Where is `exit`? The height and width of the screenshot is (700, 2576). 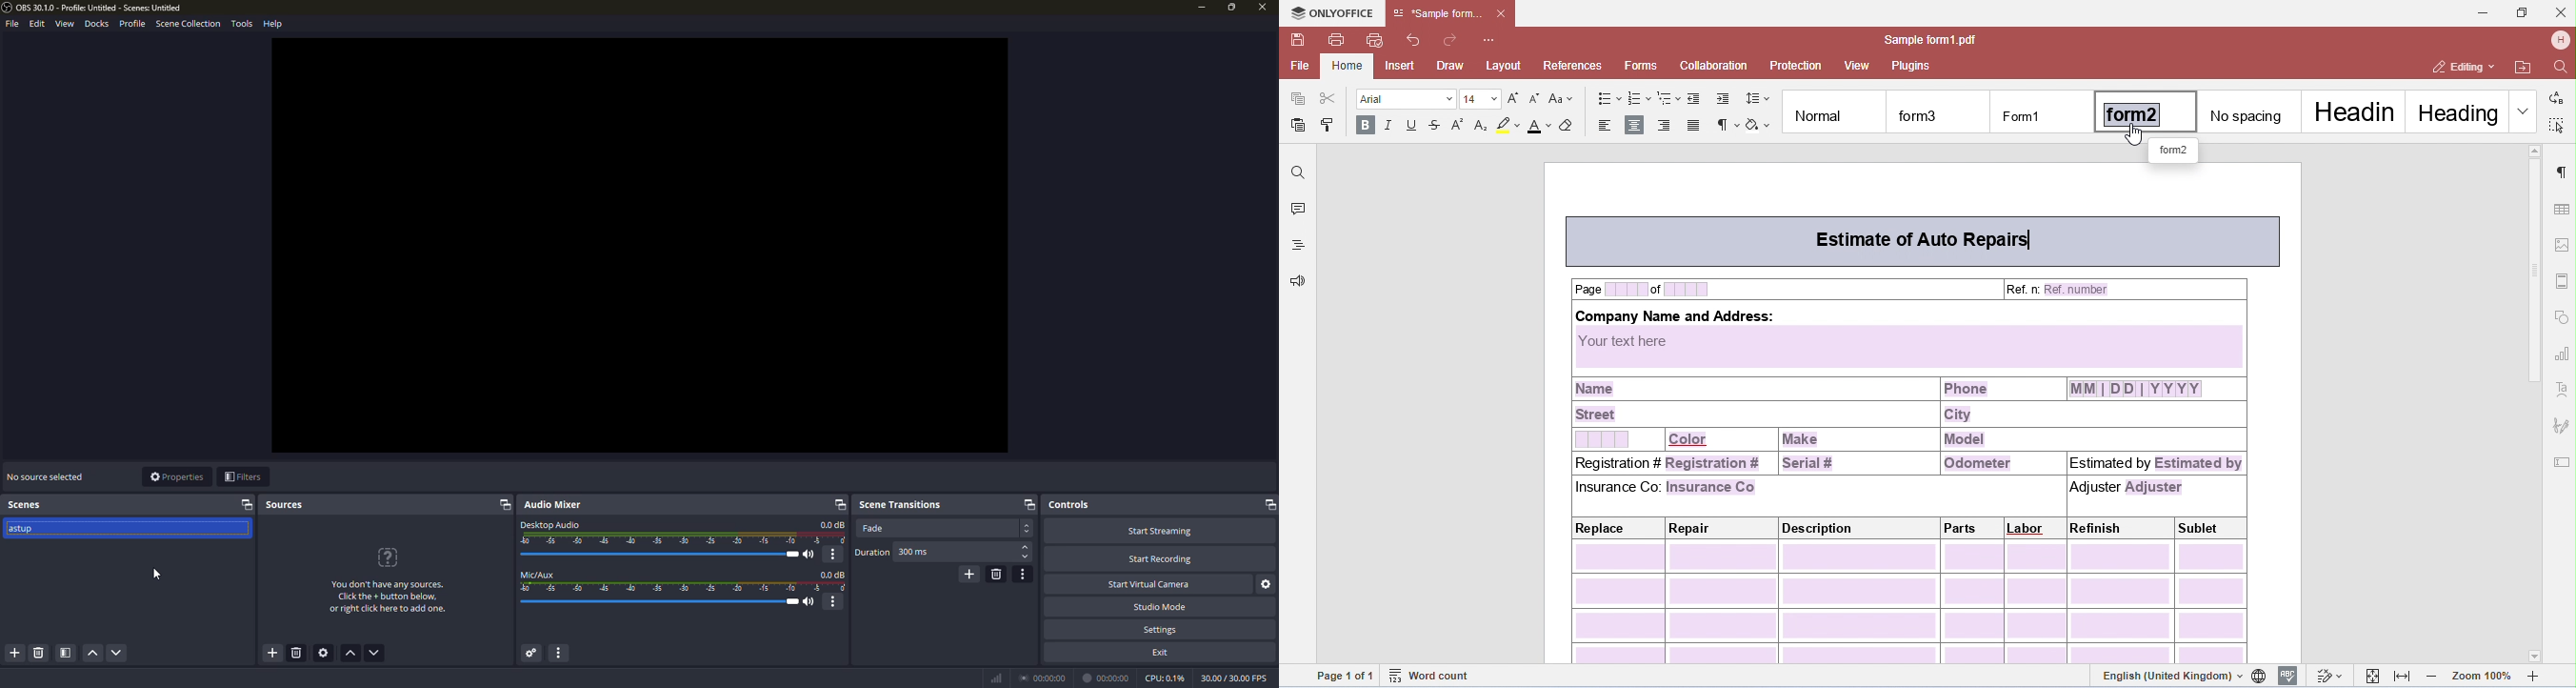
exit is located at coordinates (1162, 651).